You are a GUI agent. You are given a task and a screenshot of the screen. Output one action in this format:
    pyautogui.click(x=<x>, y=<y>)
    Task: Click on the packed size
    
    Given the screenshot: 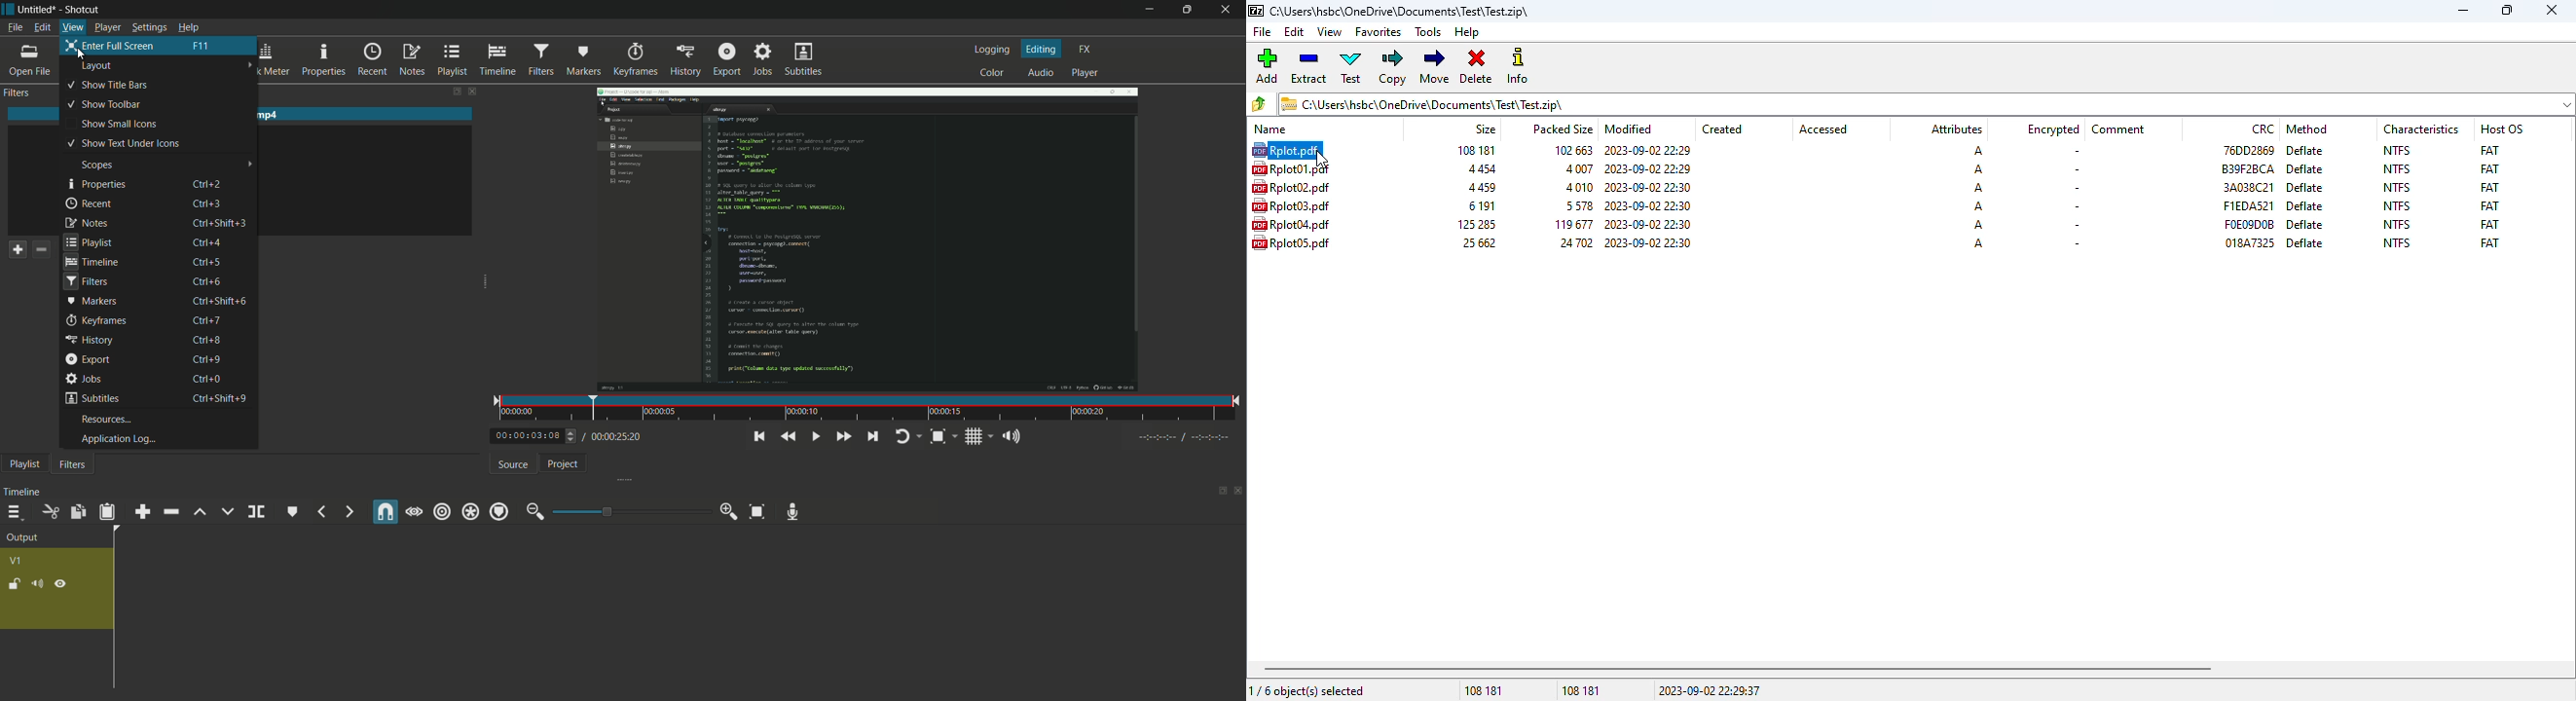 What is the action you would take?
    pyautogui.click(x=1572, y=242)
    